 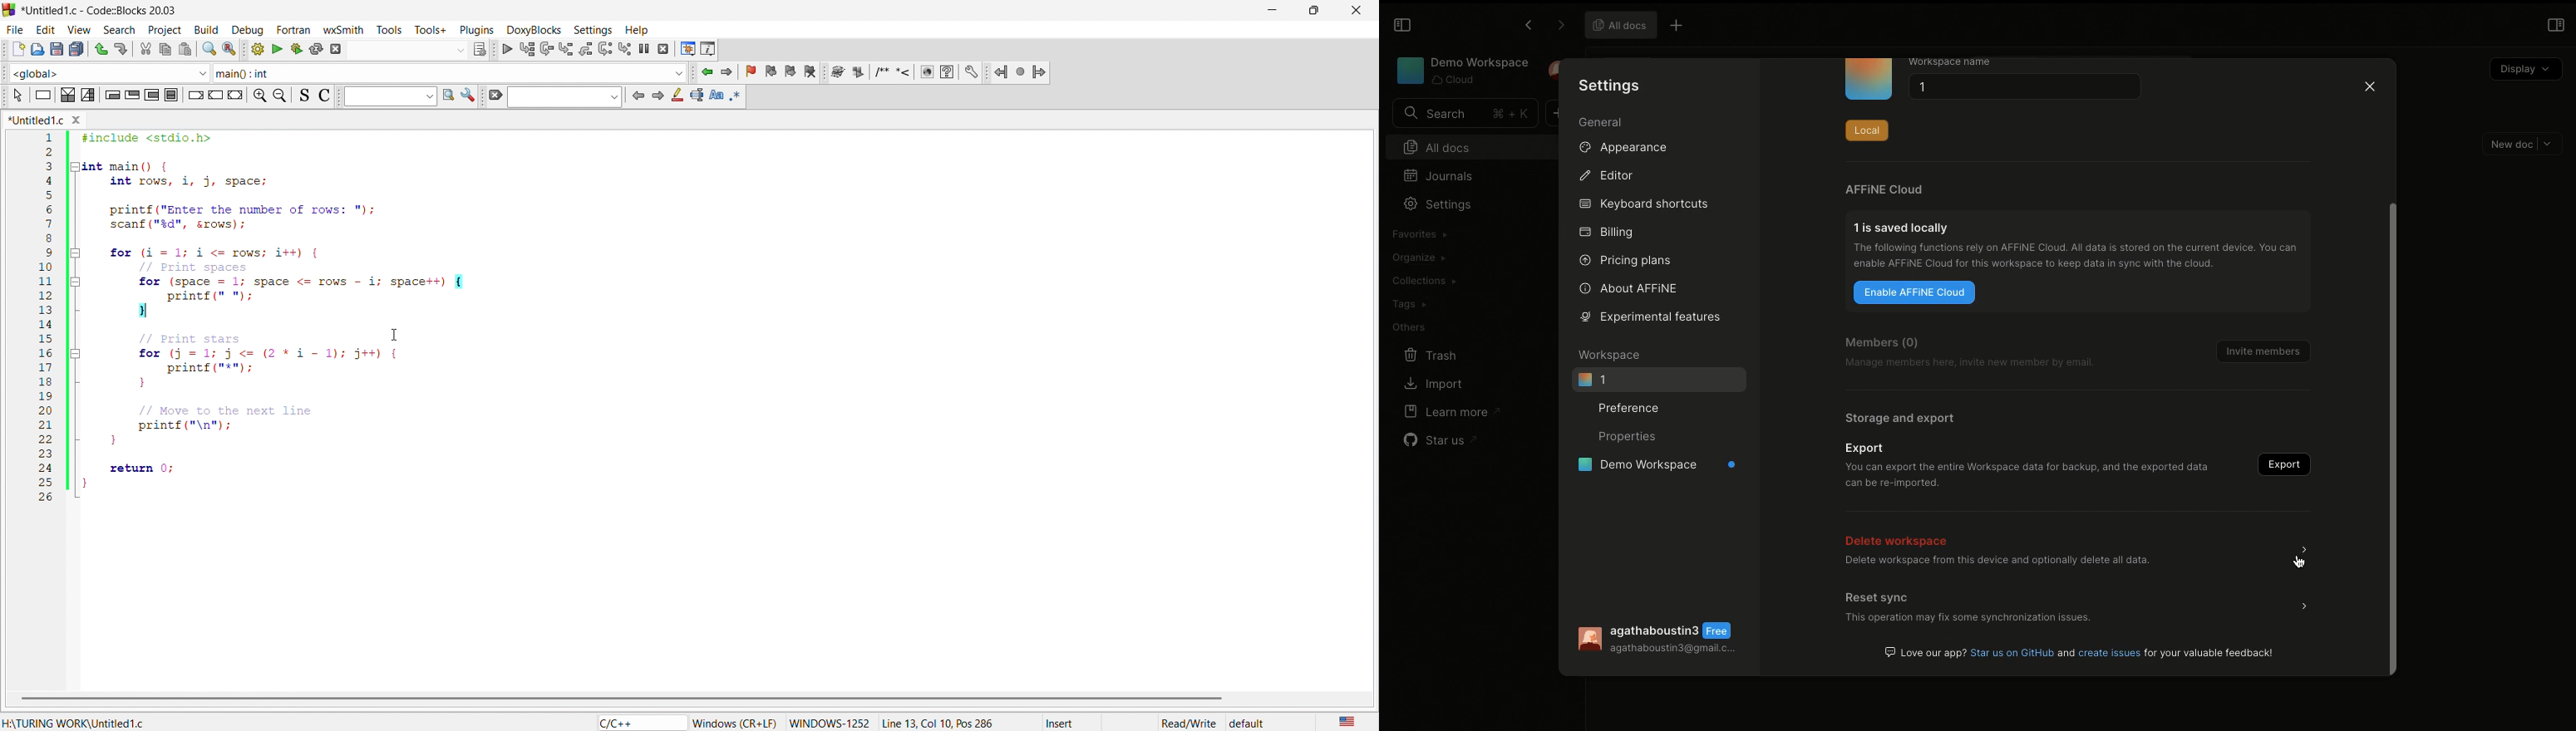 What do you see at coordinates (507, 50) in the screenshot?
I see `debug continue` at bounding box center [507, 50].